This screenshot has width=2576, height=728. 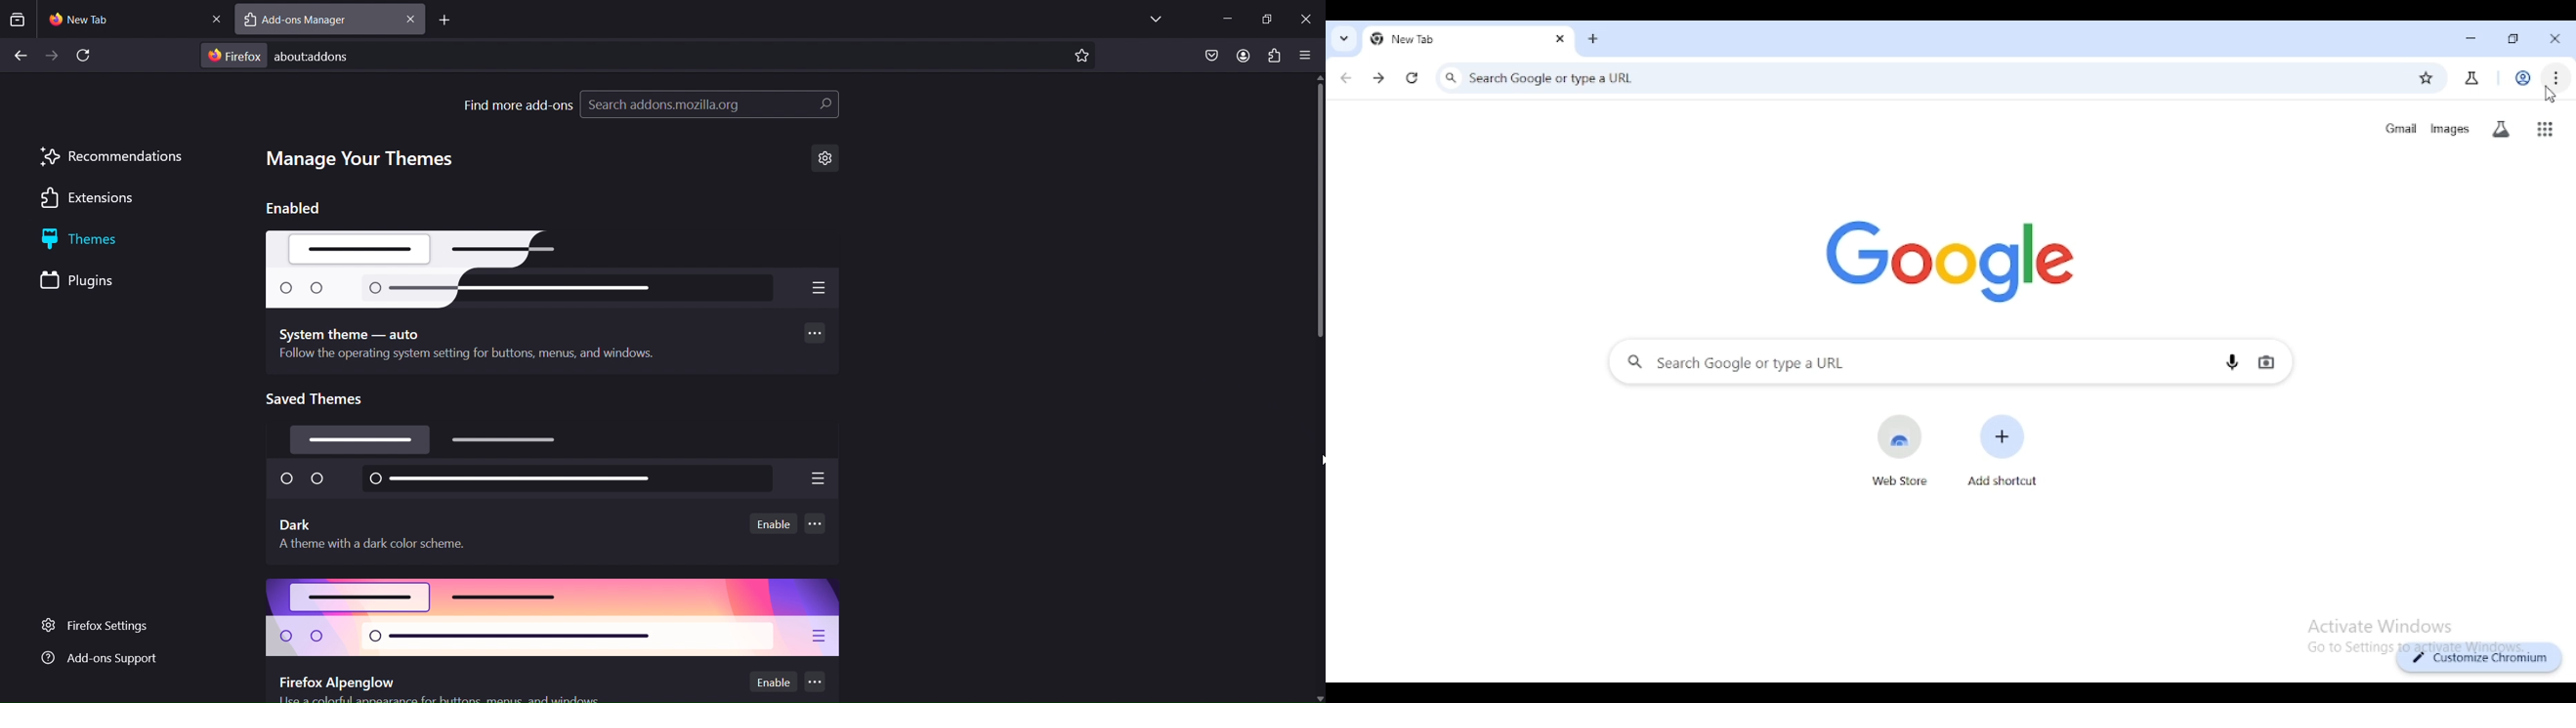 I want to click on bookmark this page, so click(x=2428, y=79).